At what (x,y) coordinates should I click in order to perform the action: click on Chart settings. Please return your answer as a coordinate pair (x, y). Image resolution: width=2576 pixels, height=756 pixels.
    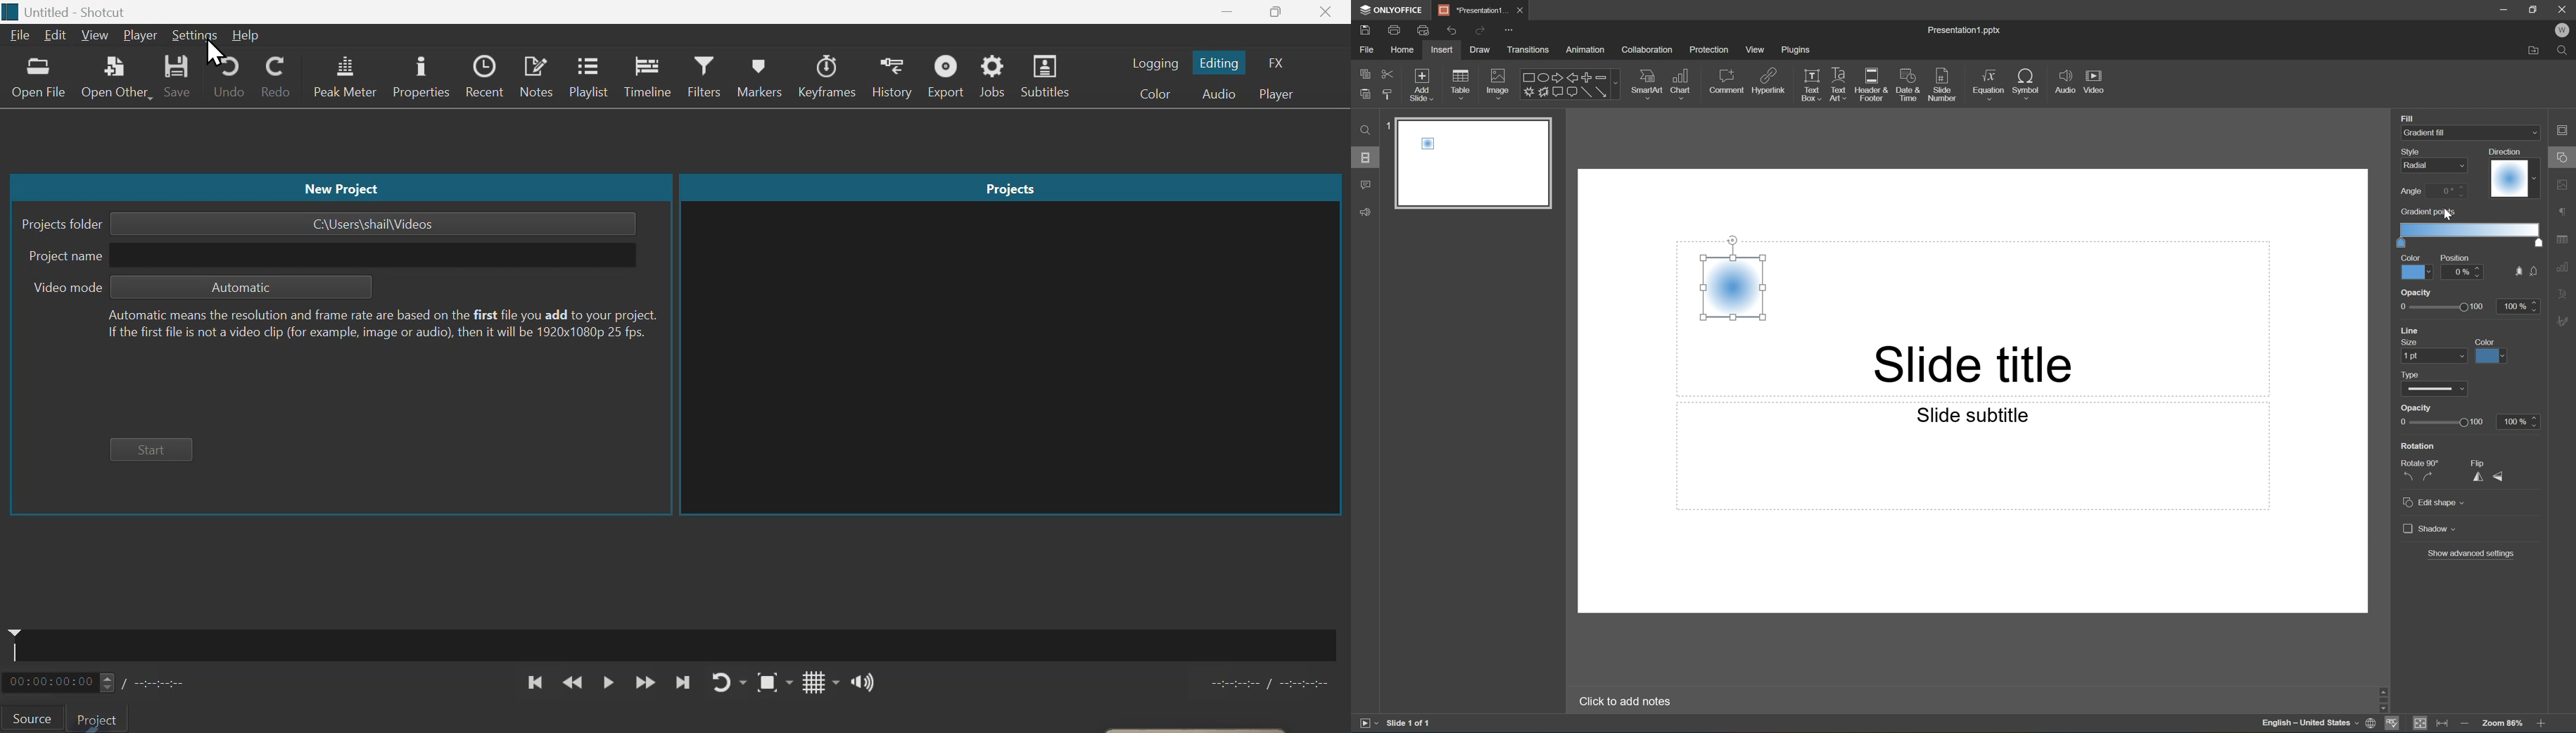
    Looking at the image, I should click on (2565, 267).